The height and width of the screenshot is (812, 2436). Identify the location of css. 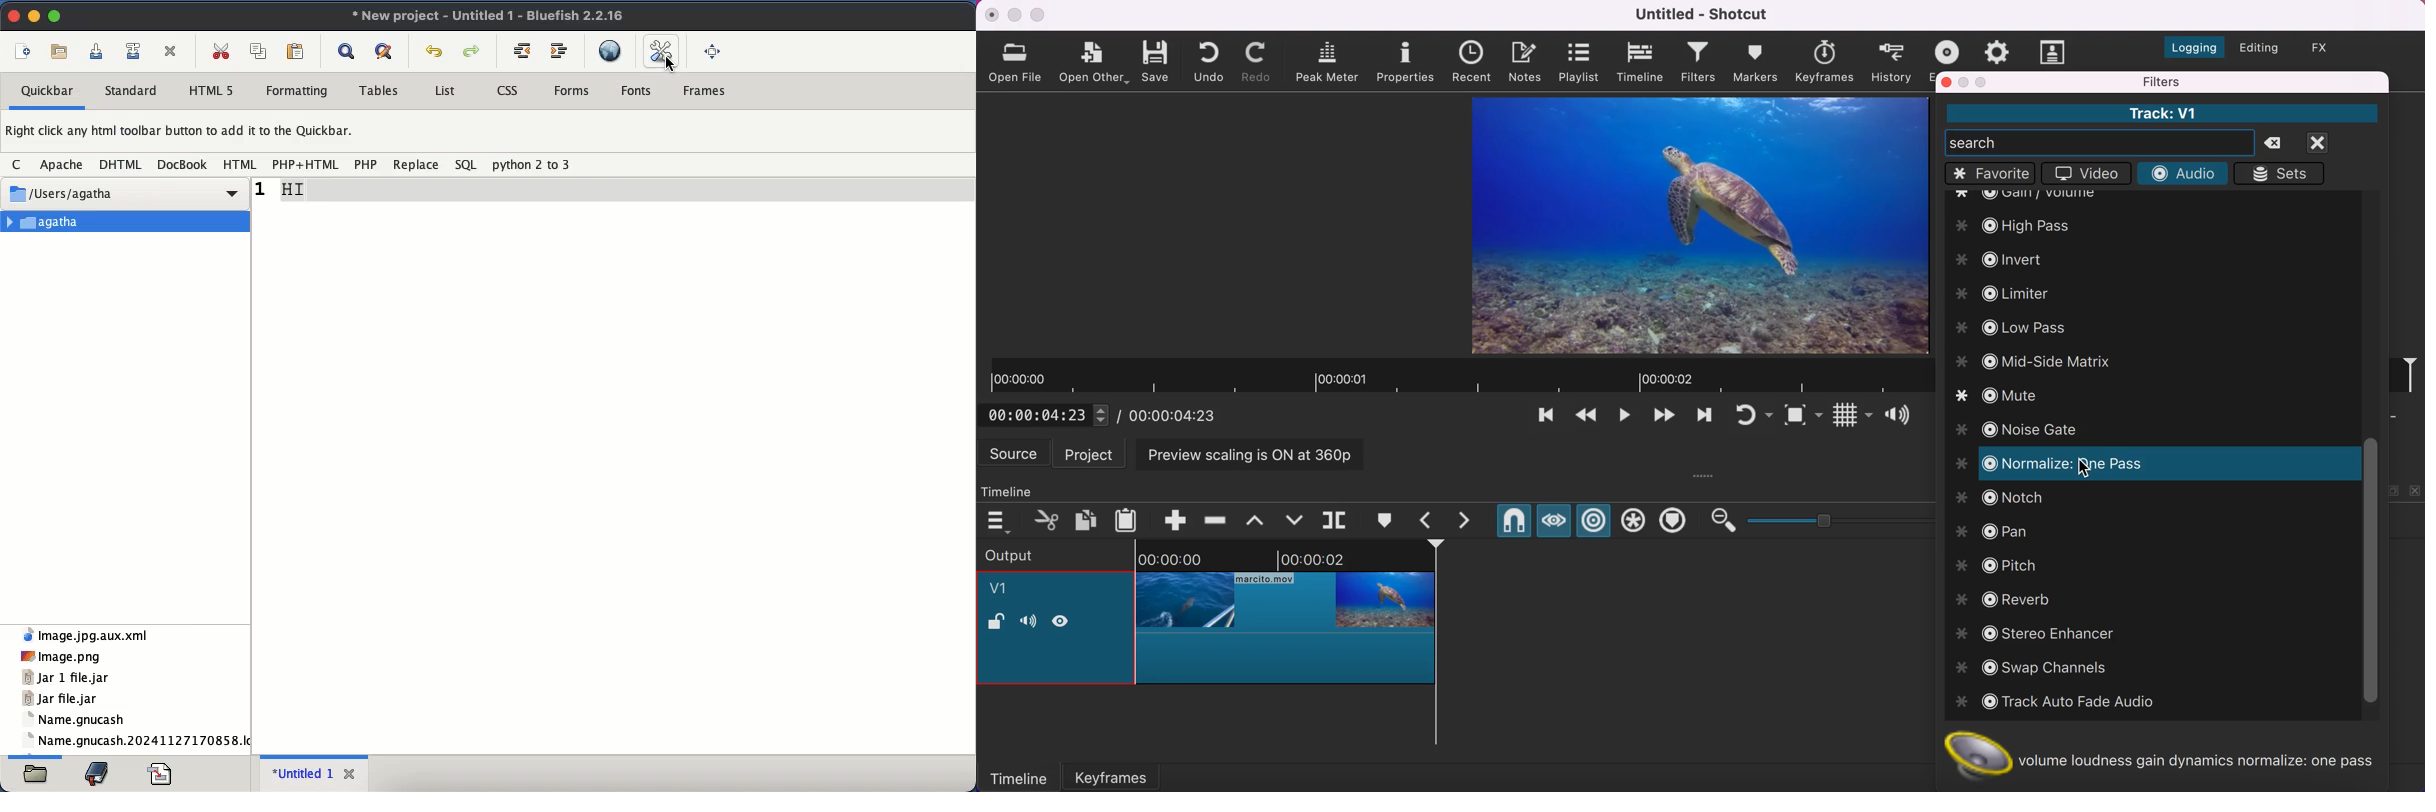
(511, 90).